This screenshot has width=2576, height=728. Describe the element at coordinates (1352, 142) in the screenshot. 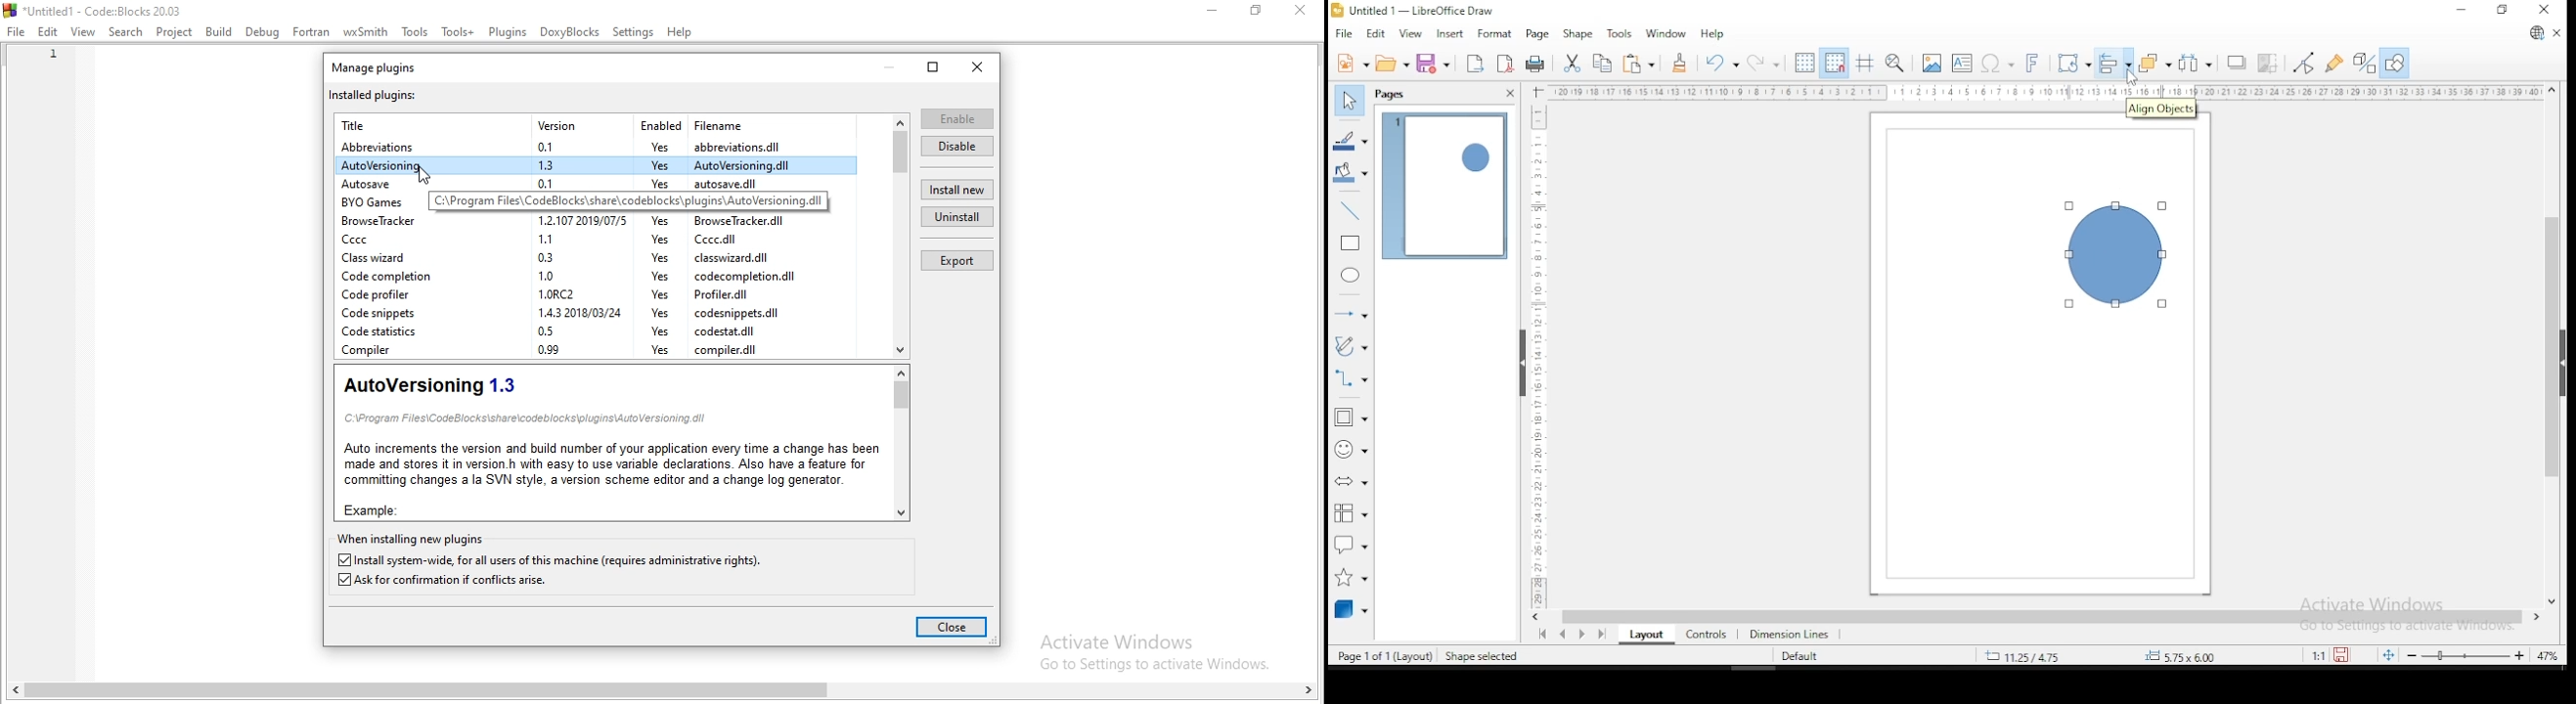

I see `line color` at that location.